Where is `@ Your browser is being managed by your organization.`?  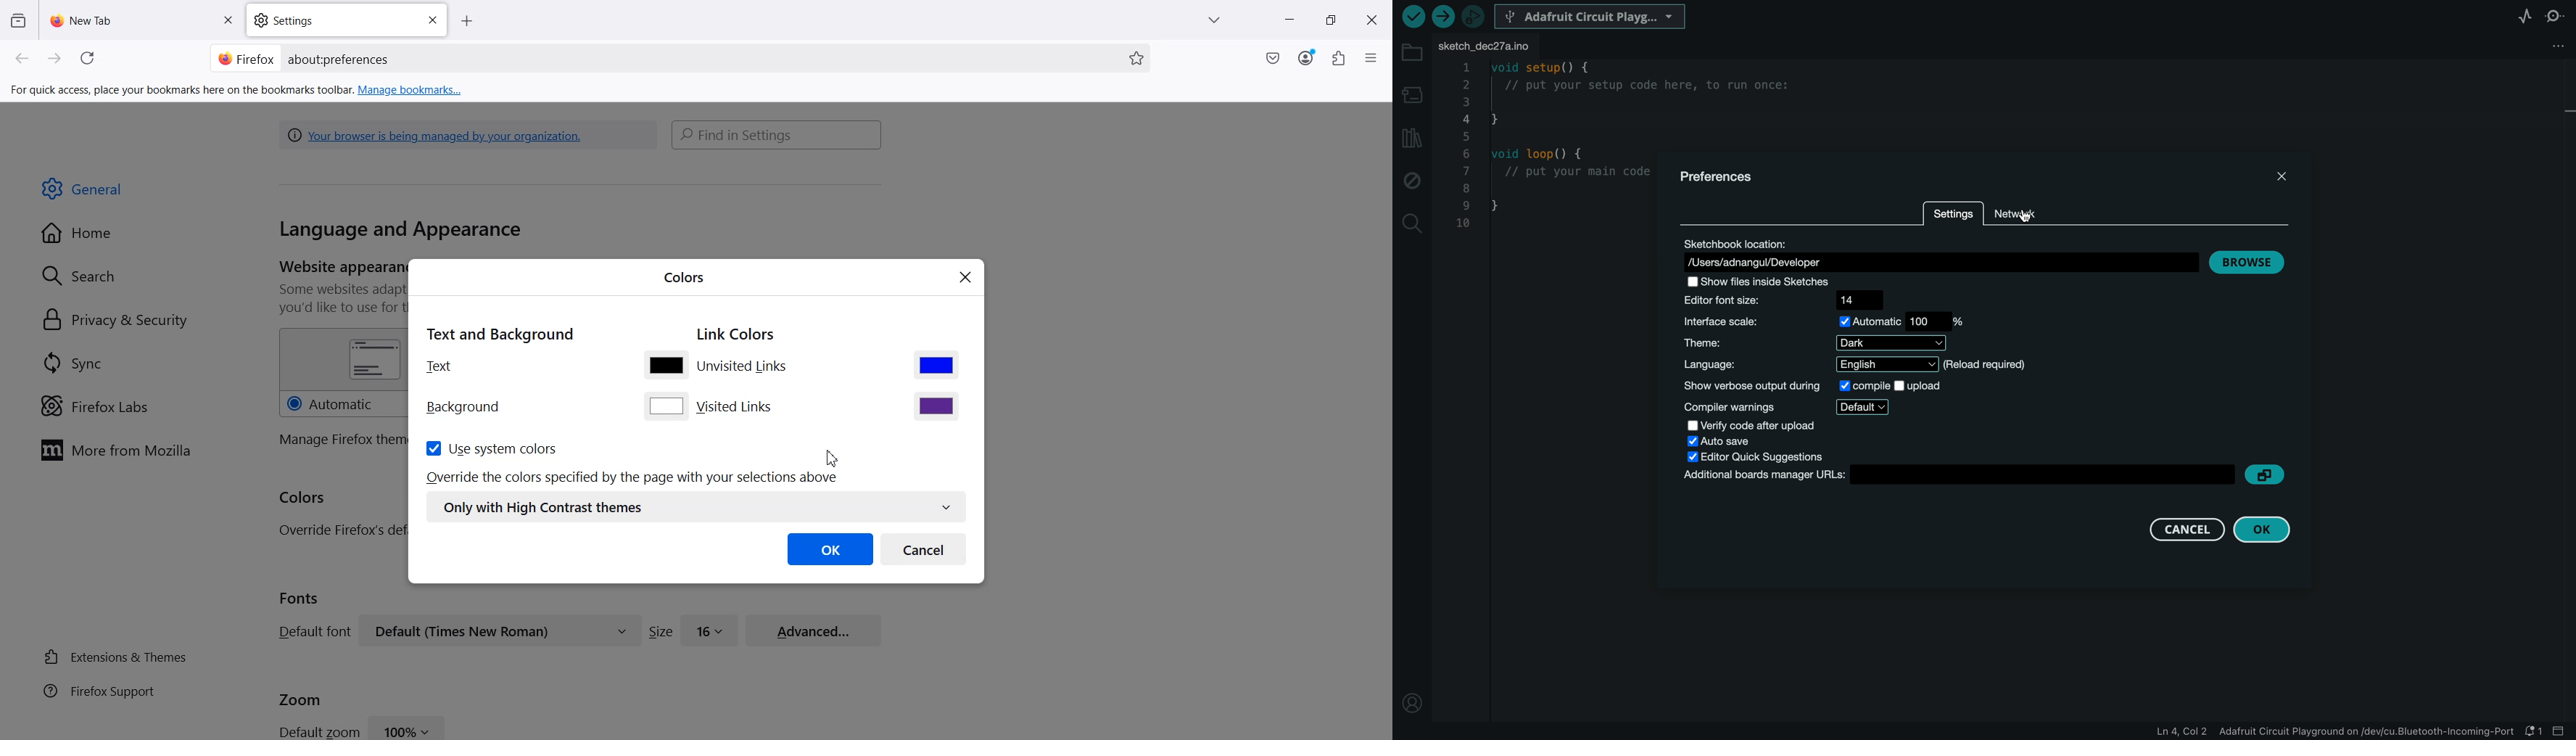 @ Your browser is being managed by your organization. is located at coordinates (439, 134).